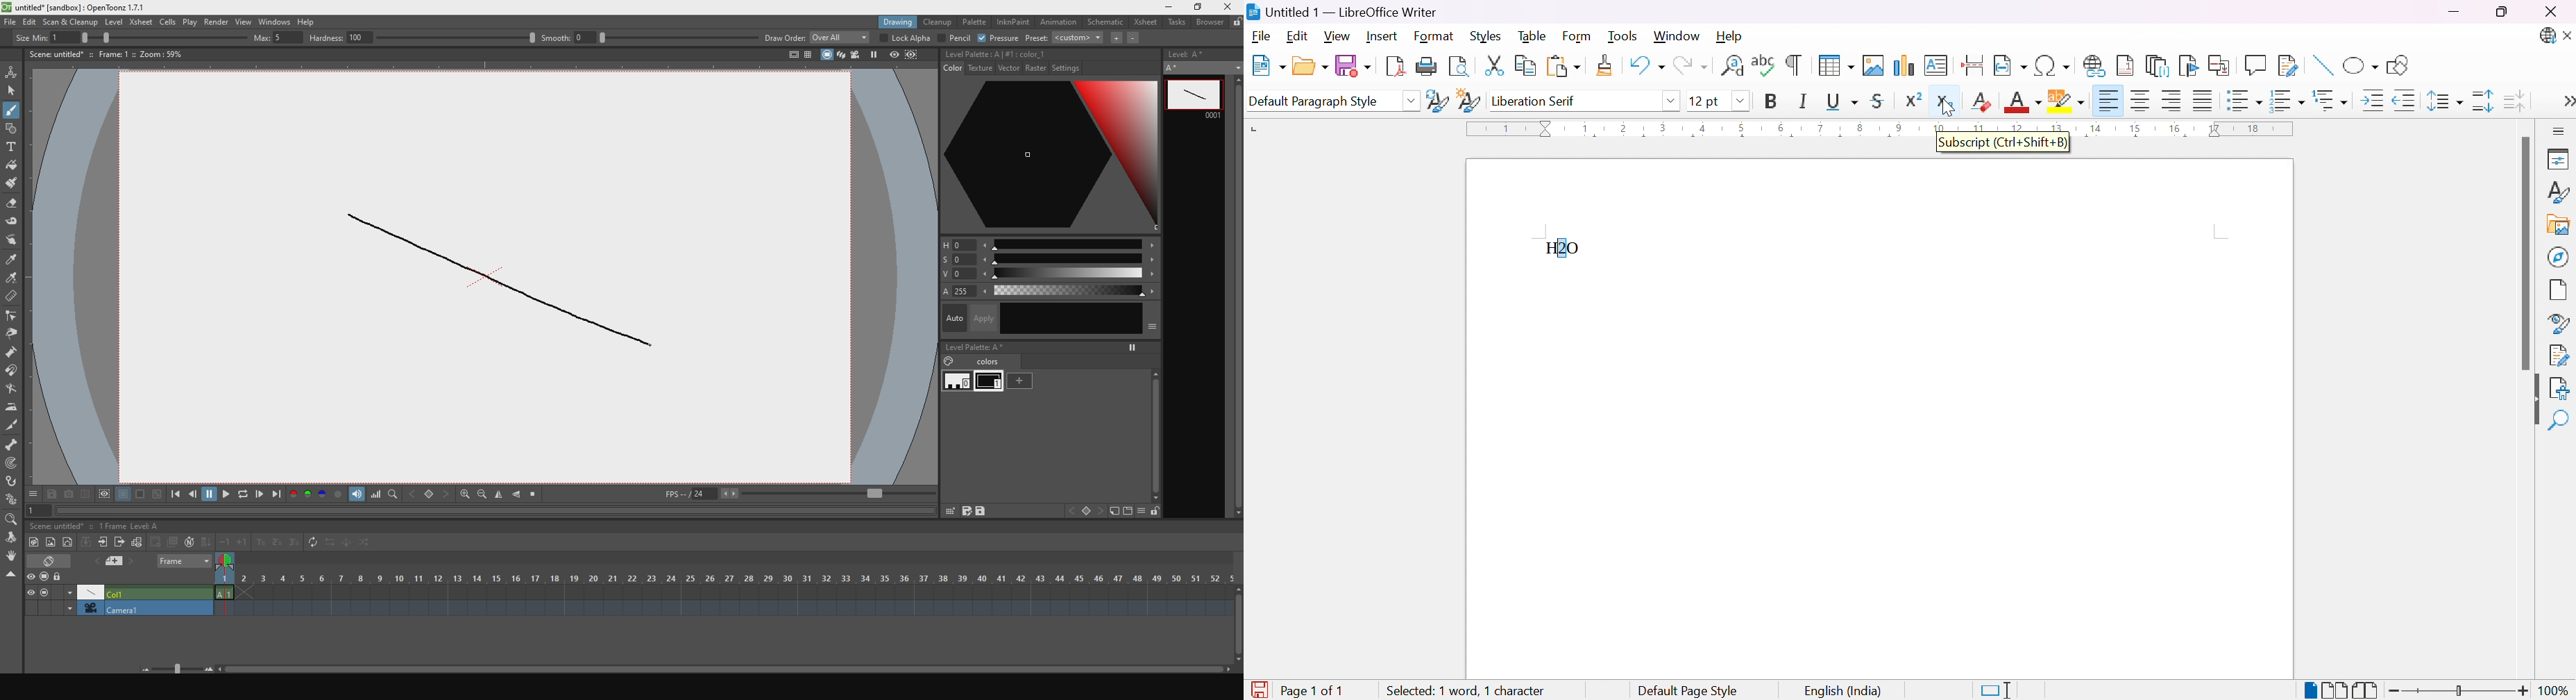 The width and height of the screenshot is (2576, 700). I want to click on texture, so click(979, 67).